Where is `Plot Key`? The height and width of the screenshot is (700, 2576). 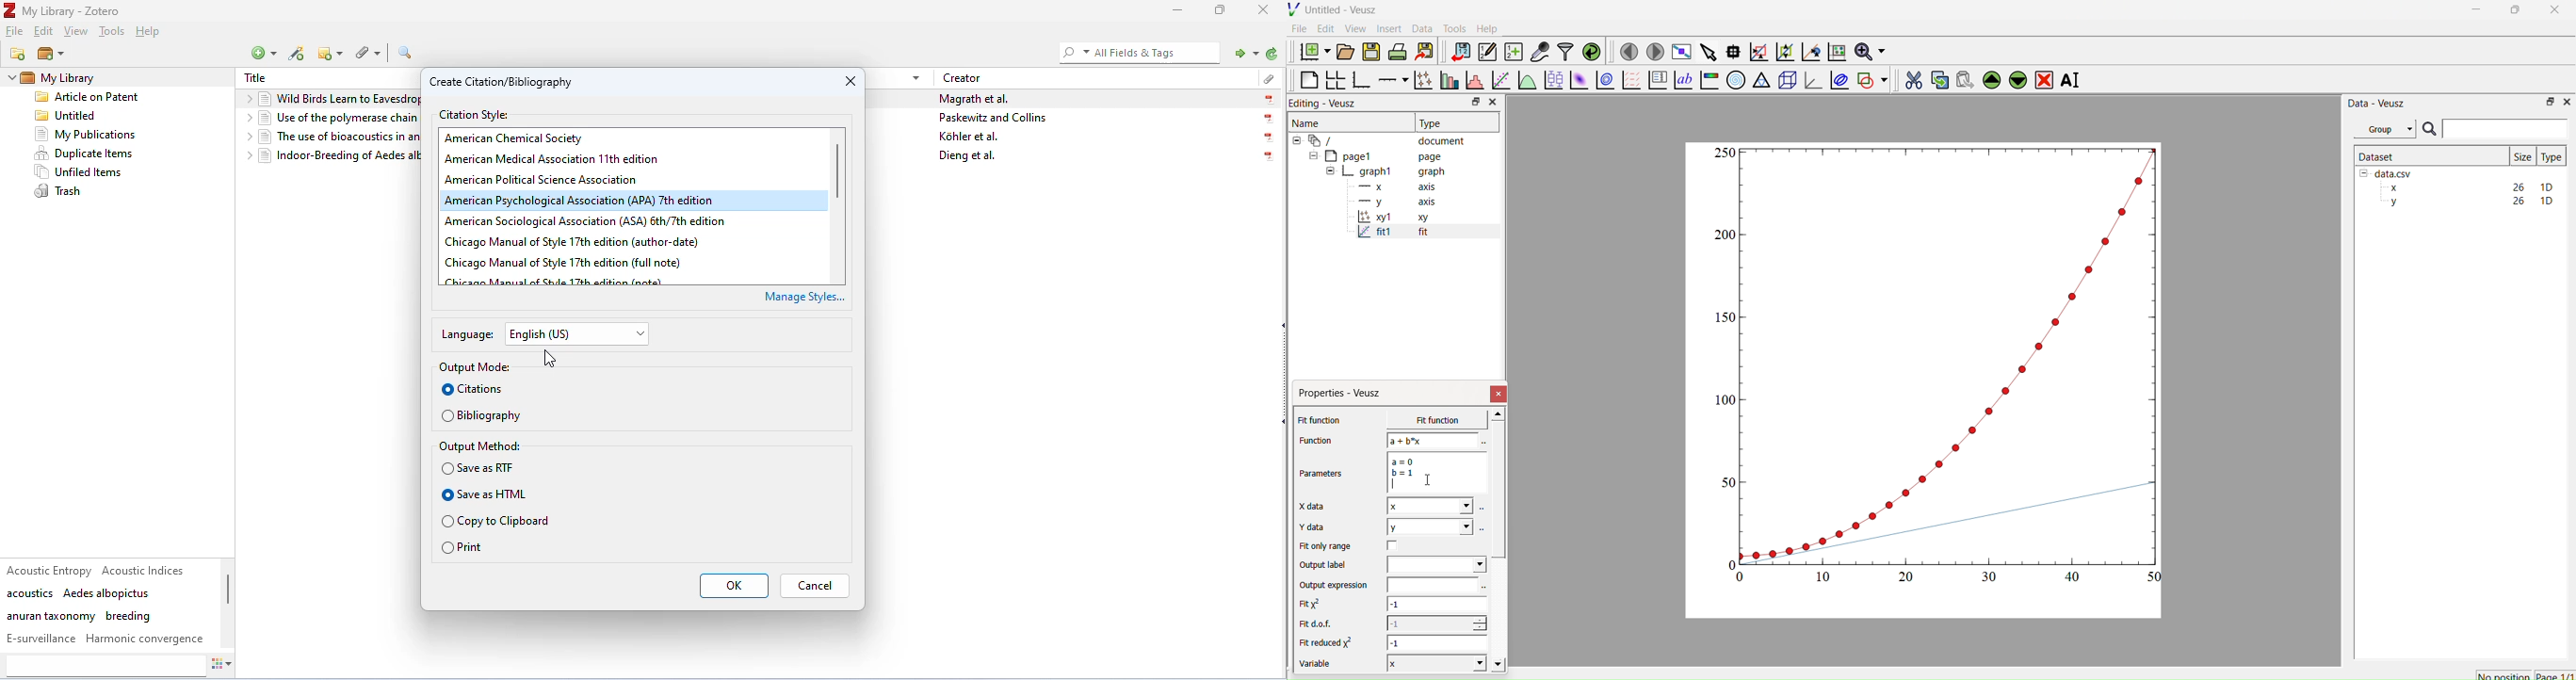
Plot Key is located at coordinates (1658, 80).